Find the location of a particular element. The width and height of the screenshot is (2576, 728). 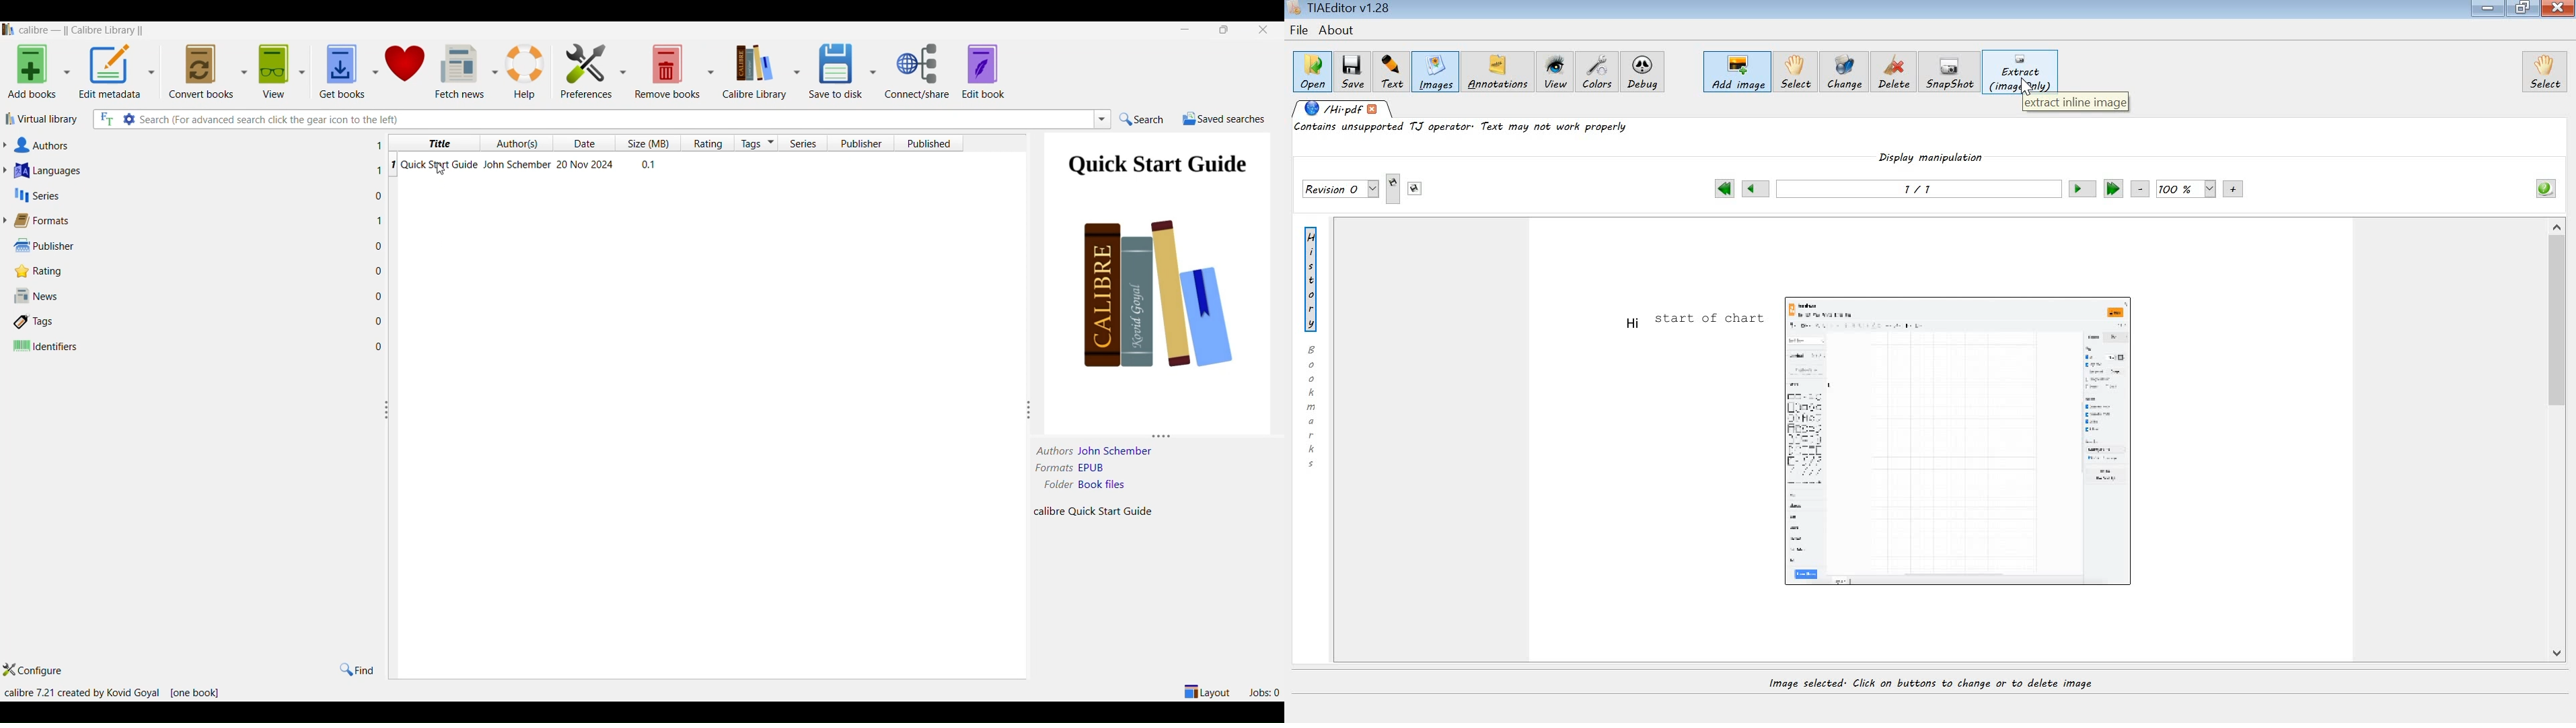

size is located at coordinates (652, 143).